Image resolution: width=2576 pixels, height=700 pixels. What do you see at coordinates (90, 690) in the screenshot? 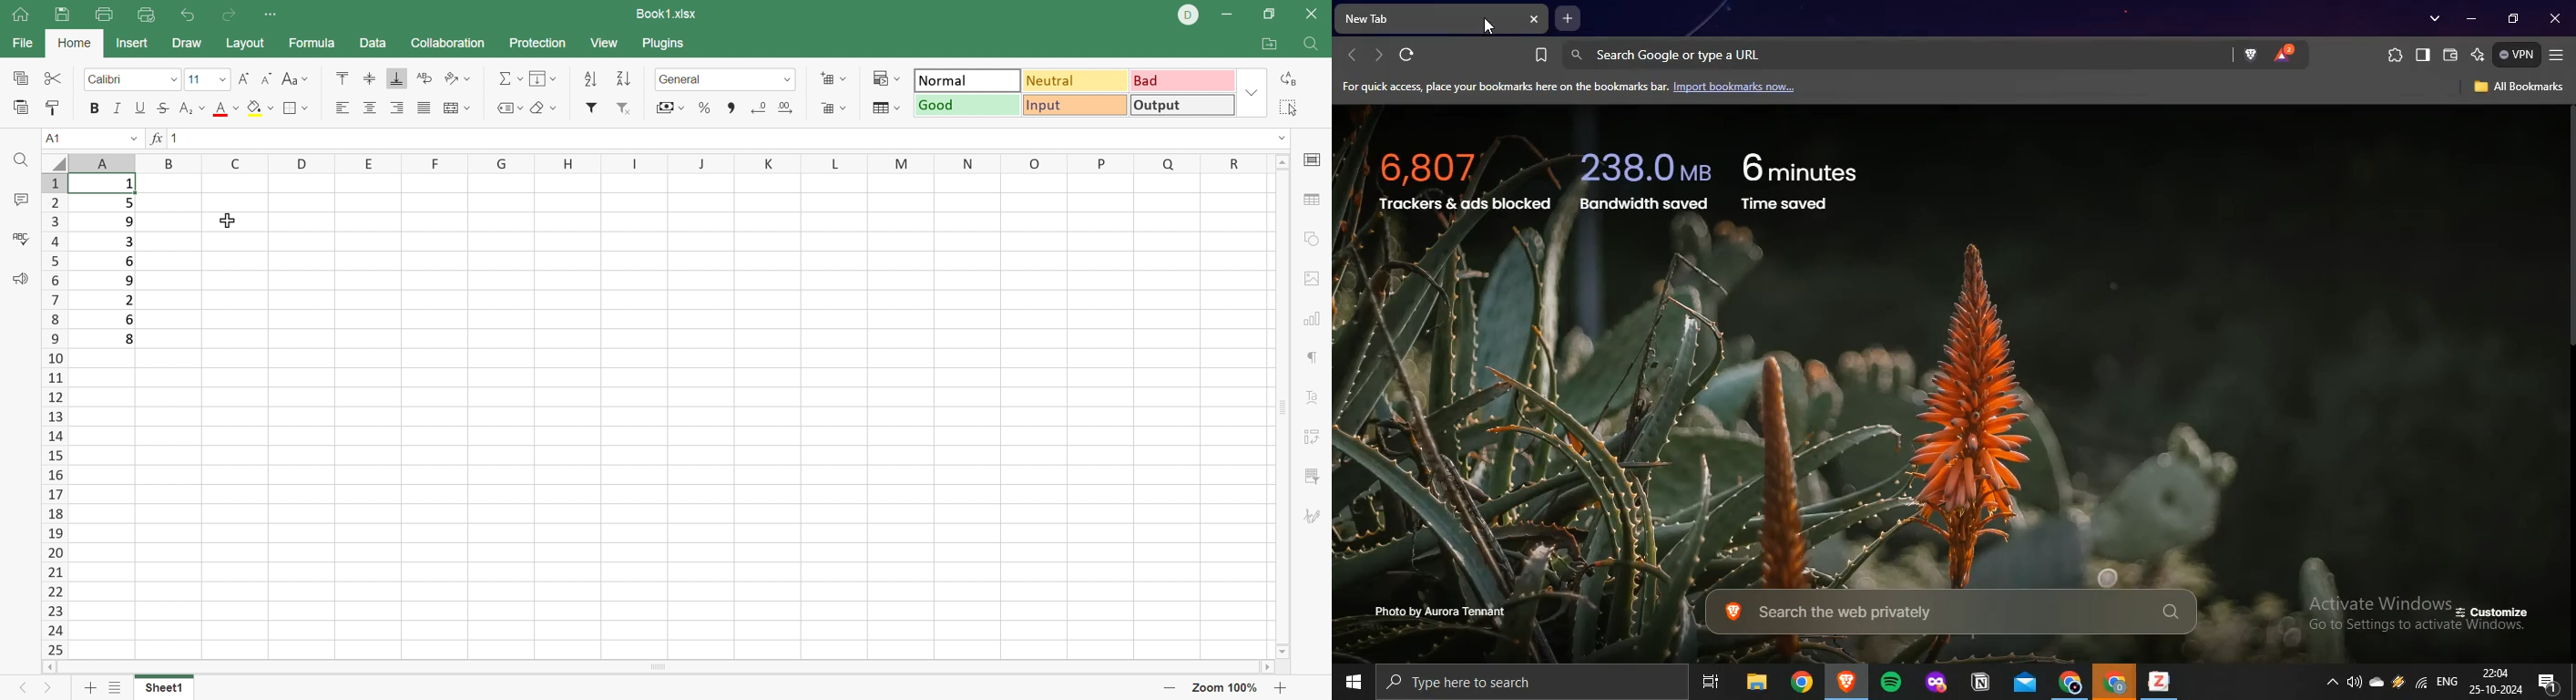
I see `Add sheet` at bounding box center [90, 690].